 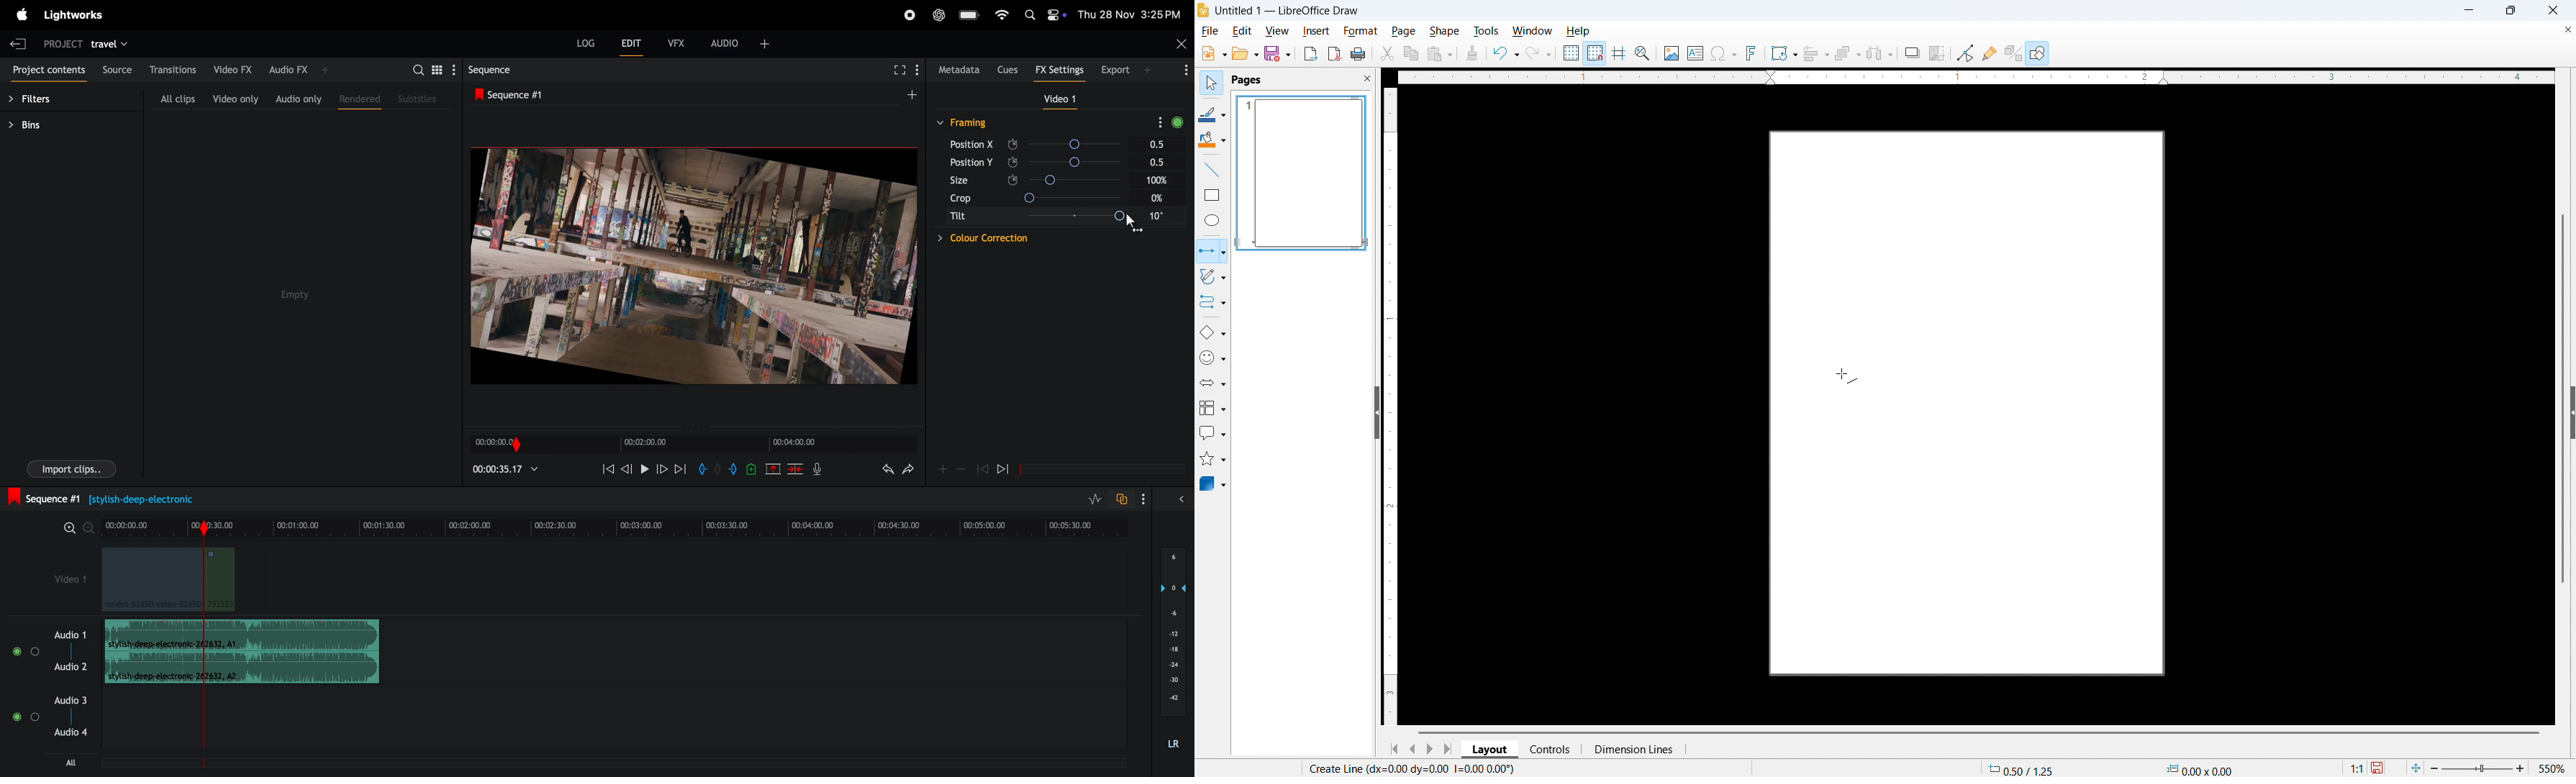 What do you see at coordinates (681, 471) in the screenshot?
I see `forward` at bounding box center [681, 471].